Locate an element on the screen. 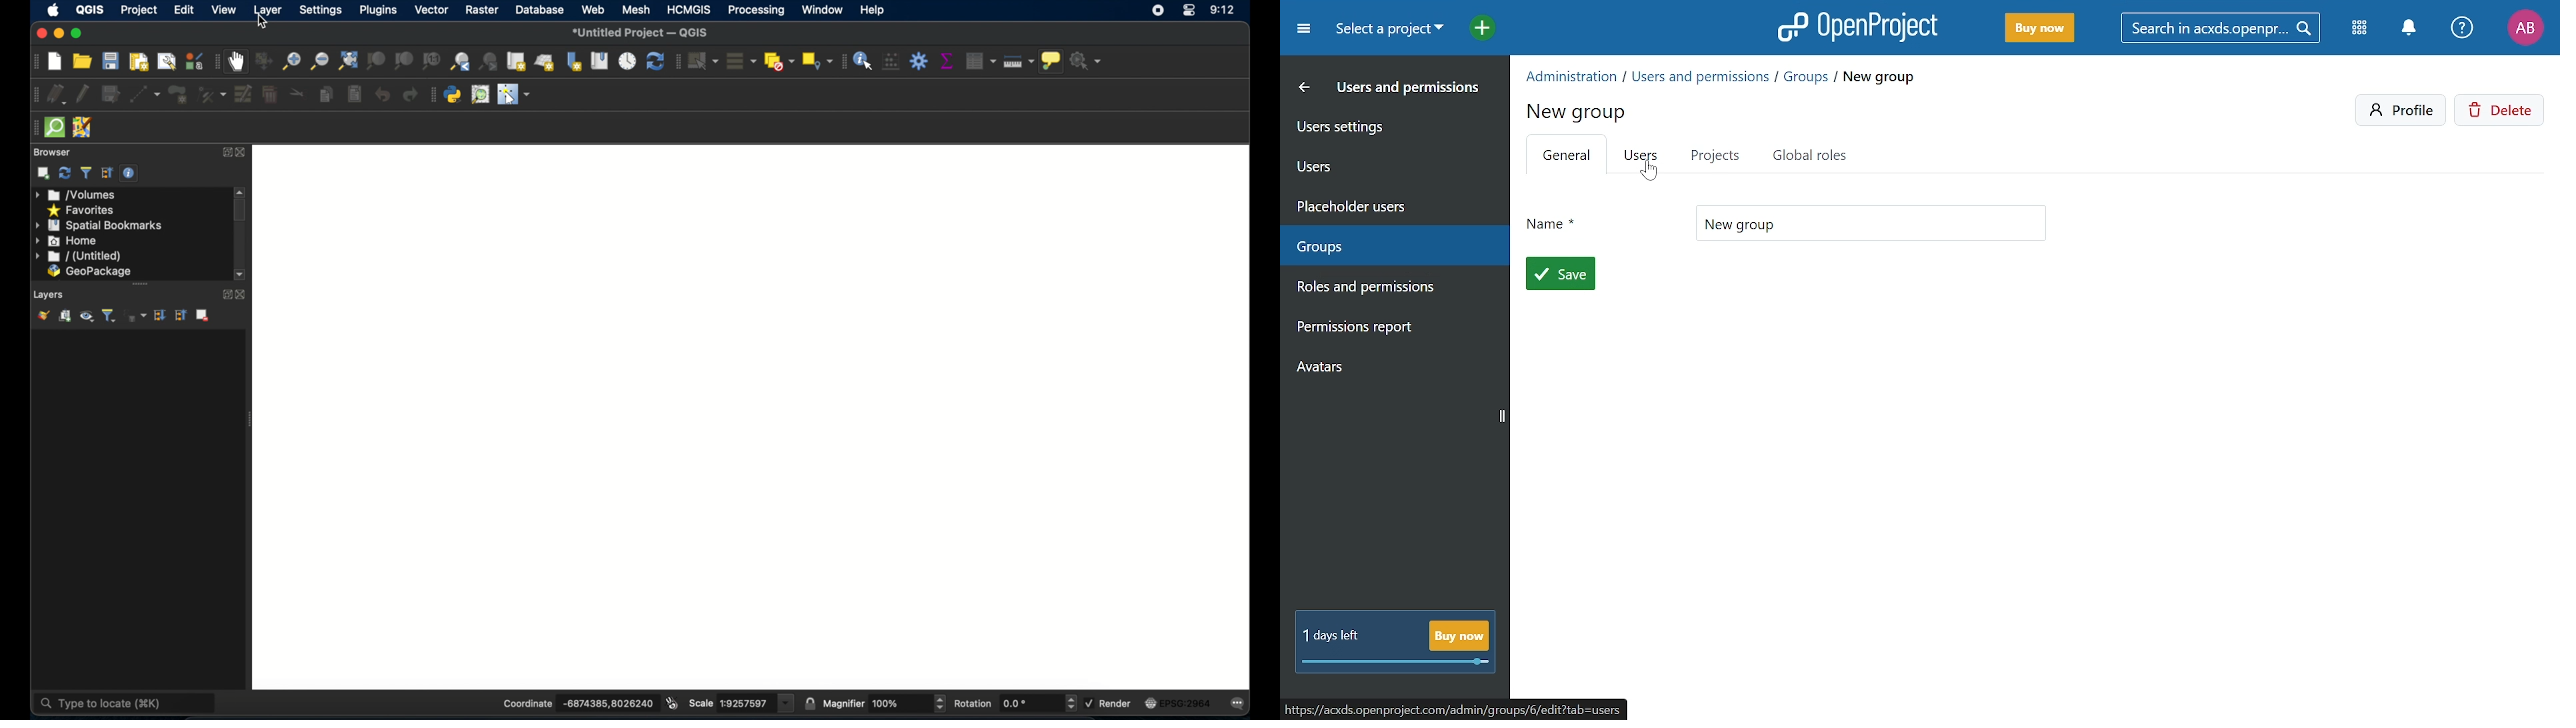 This screenshot has height=728, width=2576. zoom next is located at coordinates (491, 61).